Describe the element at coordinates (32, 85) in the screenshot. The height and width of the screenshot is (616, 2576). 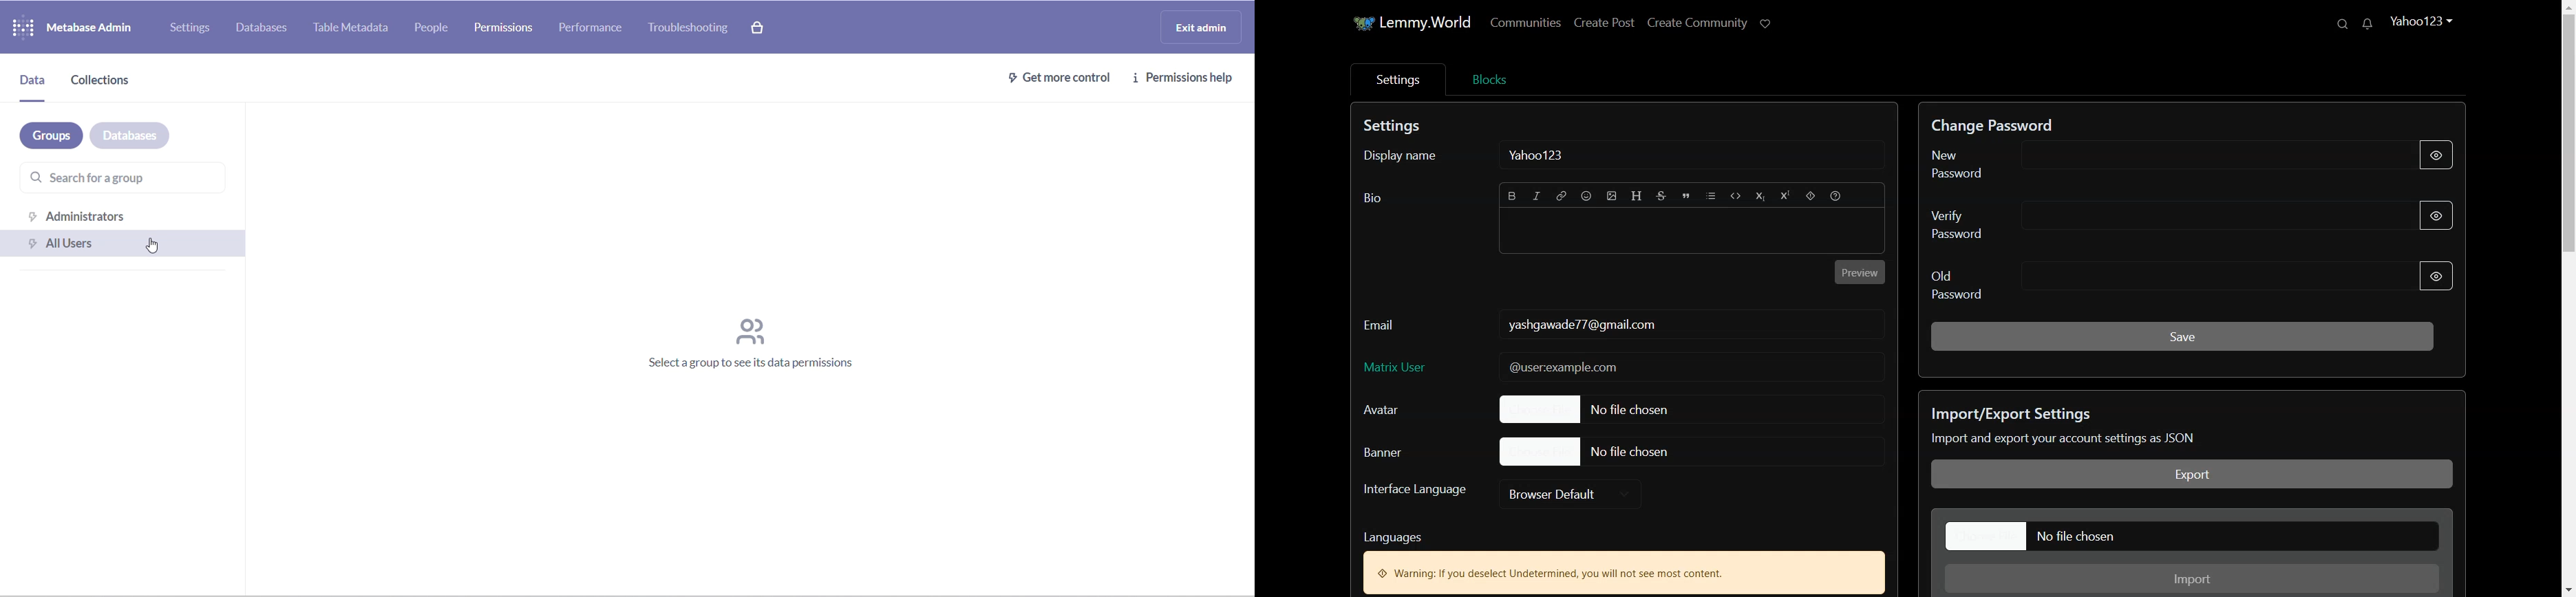
I see `data` at that location.